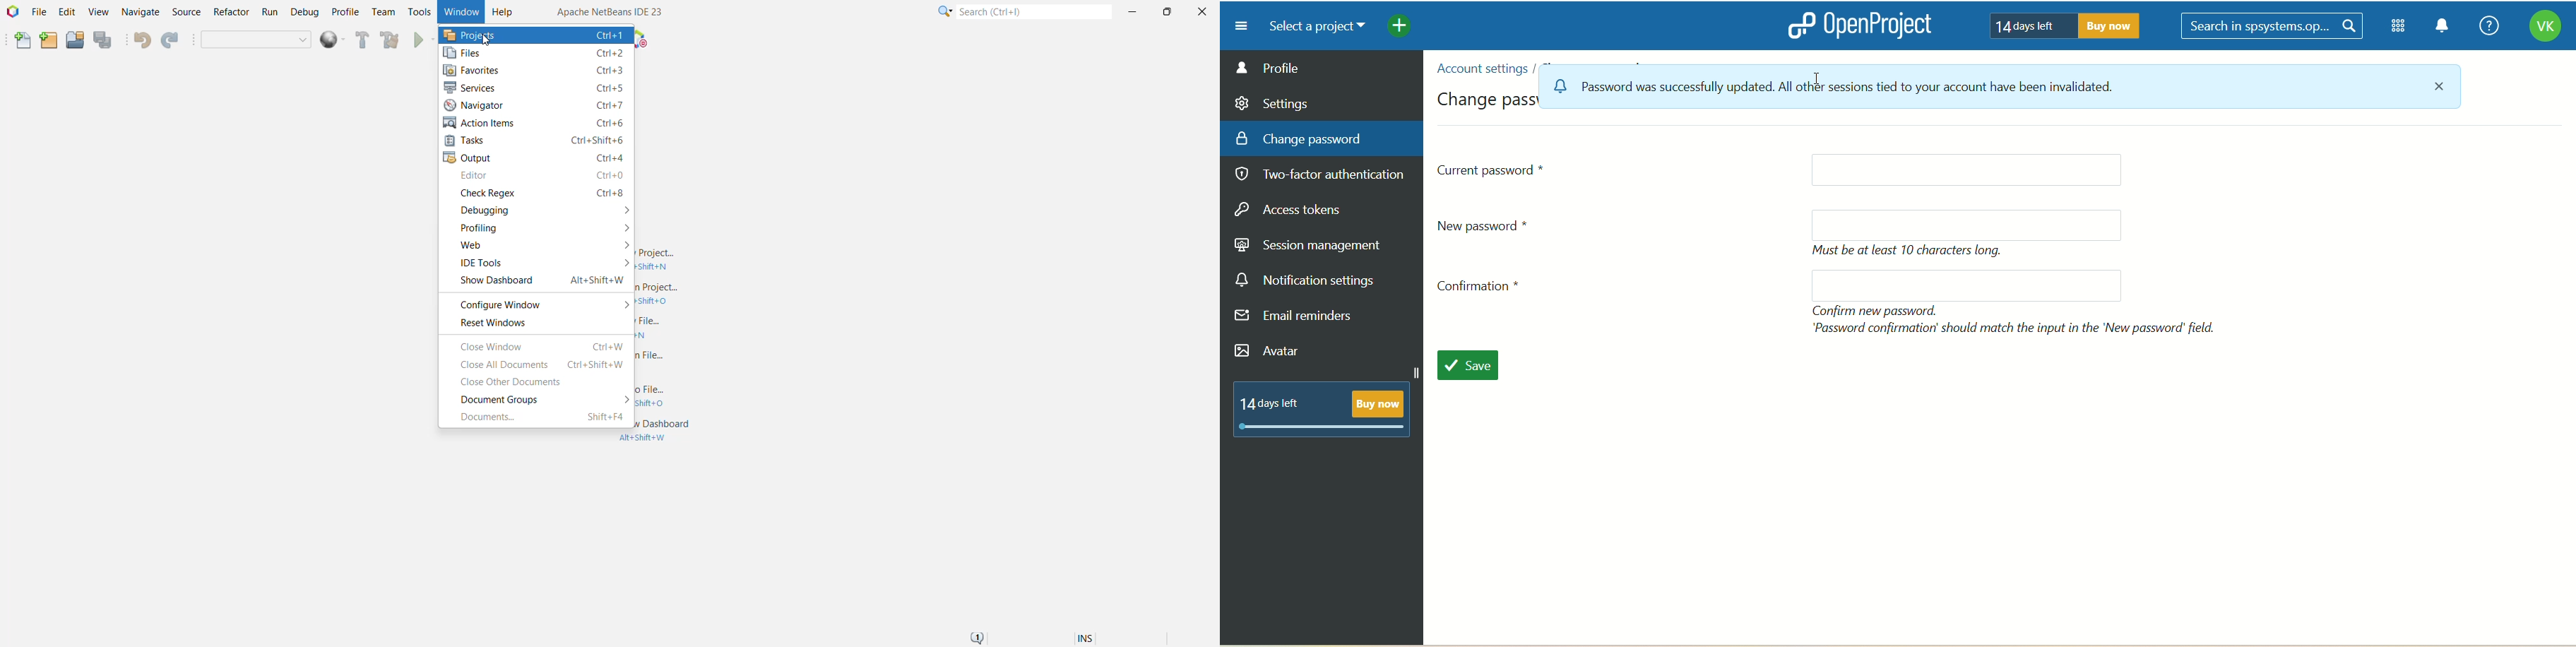 The image size is (2576, 672). Describe the element at coordinates (942, 13) in the screenshot. I see `Click for Category Selection` at that location.